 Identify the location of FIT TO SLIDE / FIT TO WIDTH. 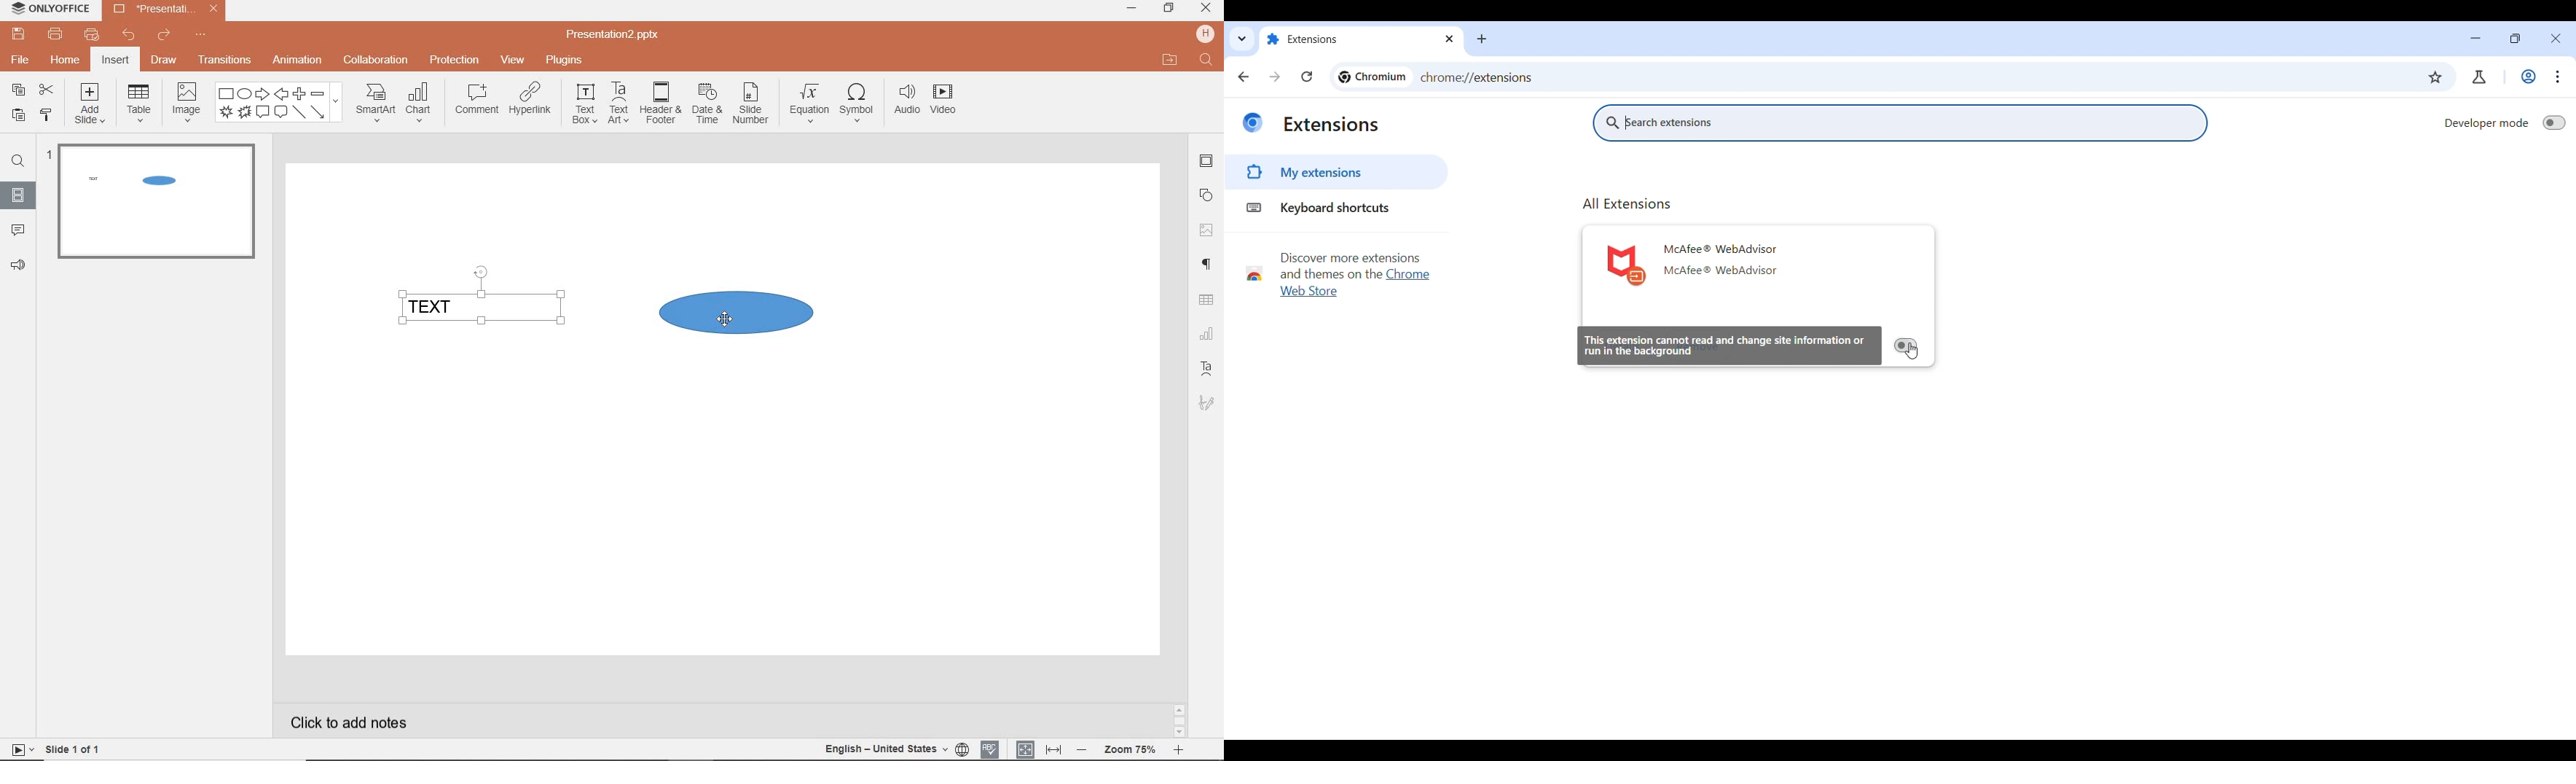
(1040, 748).